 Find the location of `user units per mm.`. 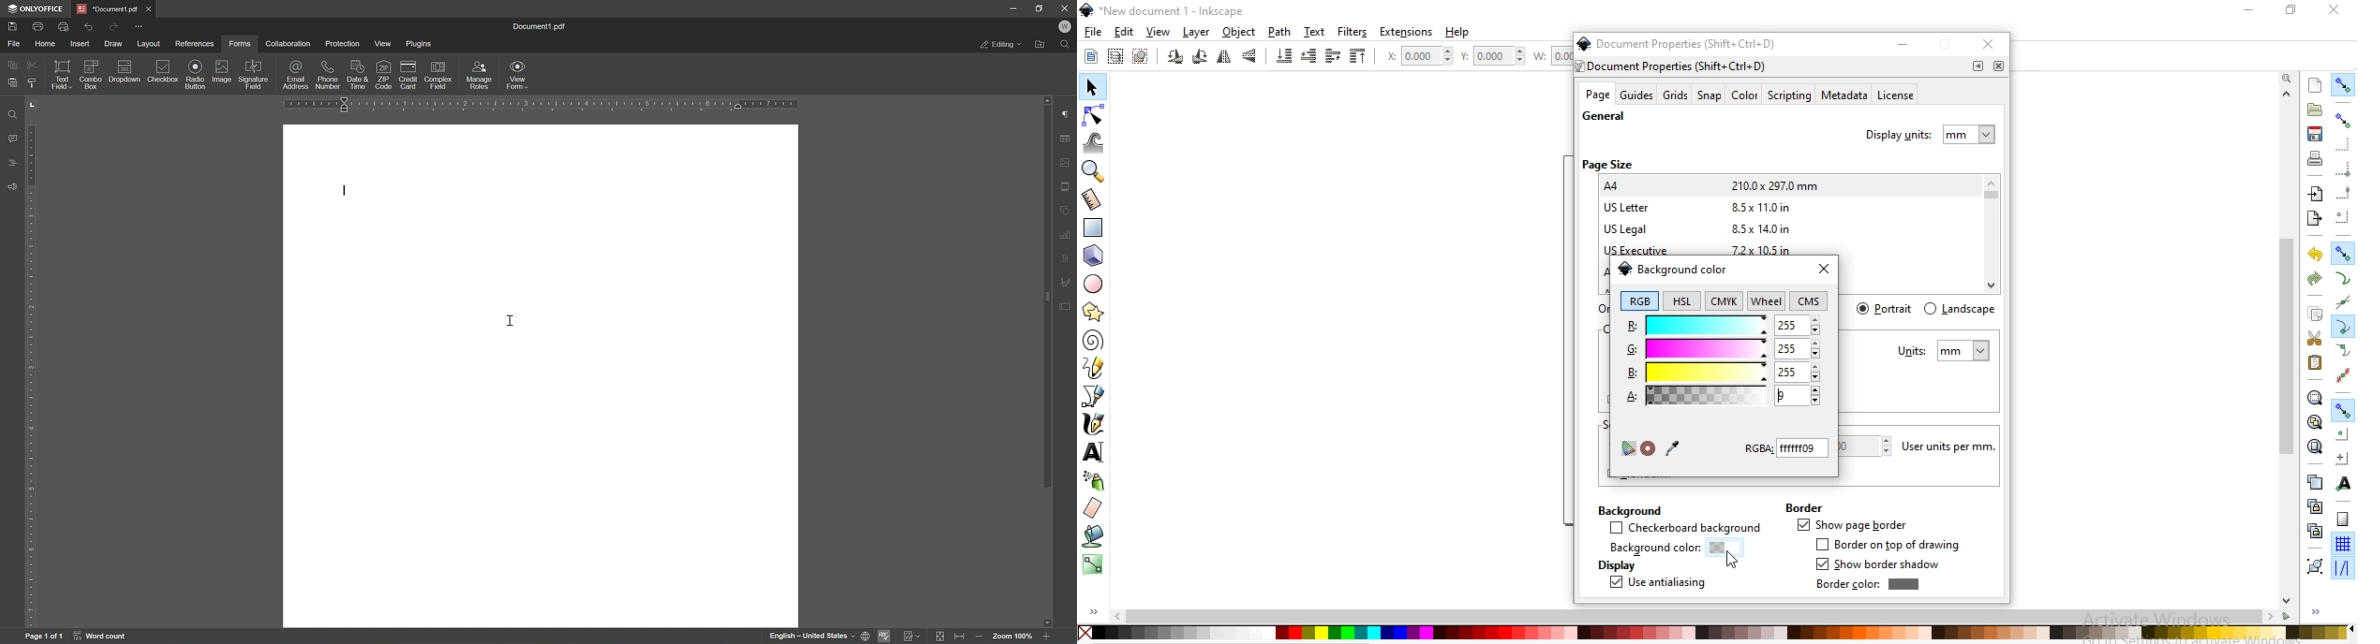

user units per mm. is located at coordinates (1954, 447).